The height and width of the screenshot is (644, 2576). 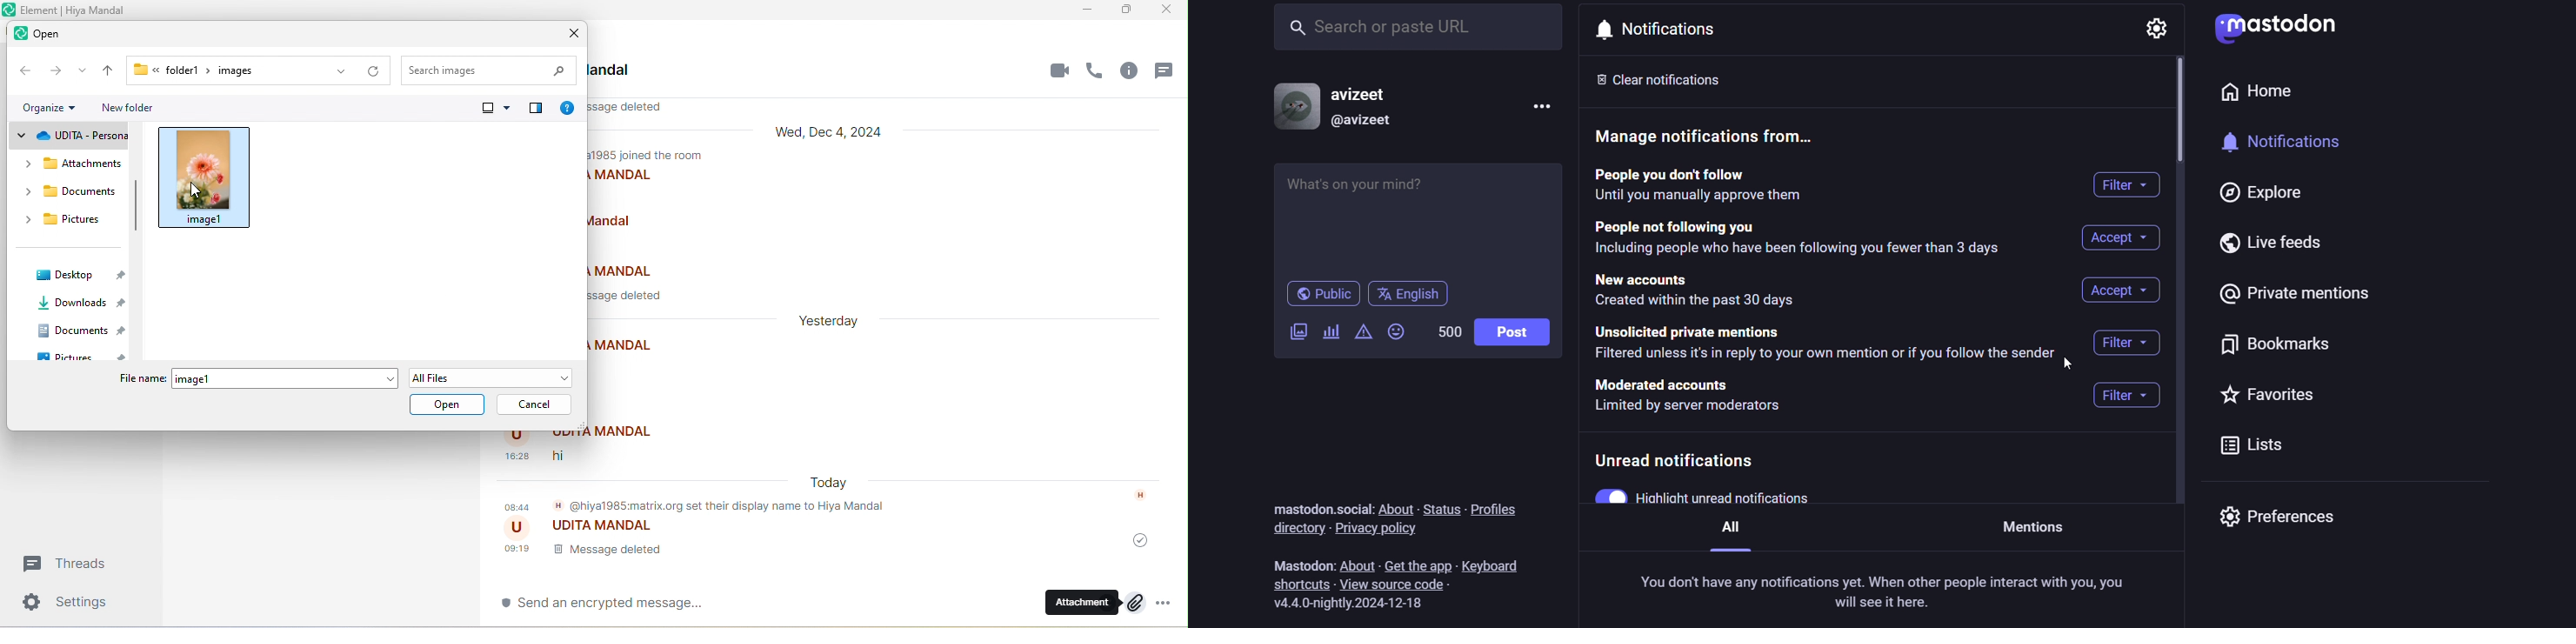 I want to click on wed, dec 4,2024, so click(x=836, y=134).